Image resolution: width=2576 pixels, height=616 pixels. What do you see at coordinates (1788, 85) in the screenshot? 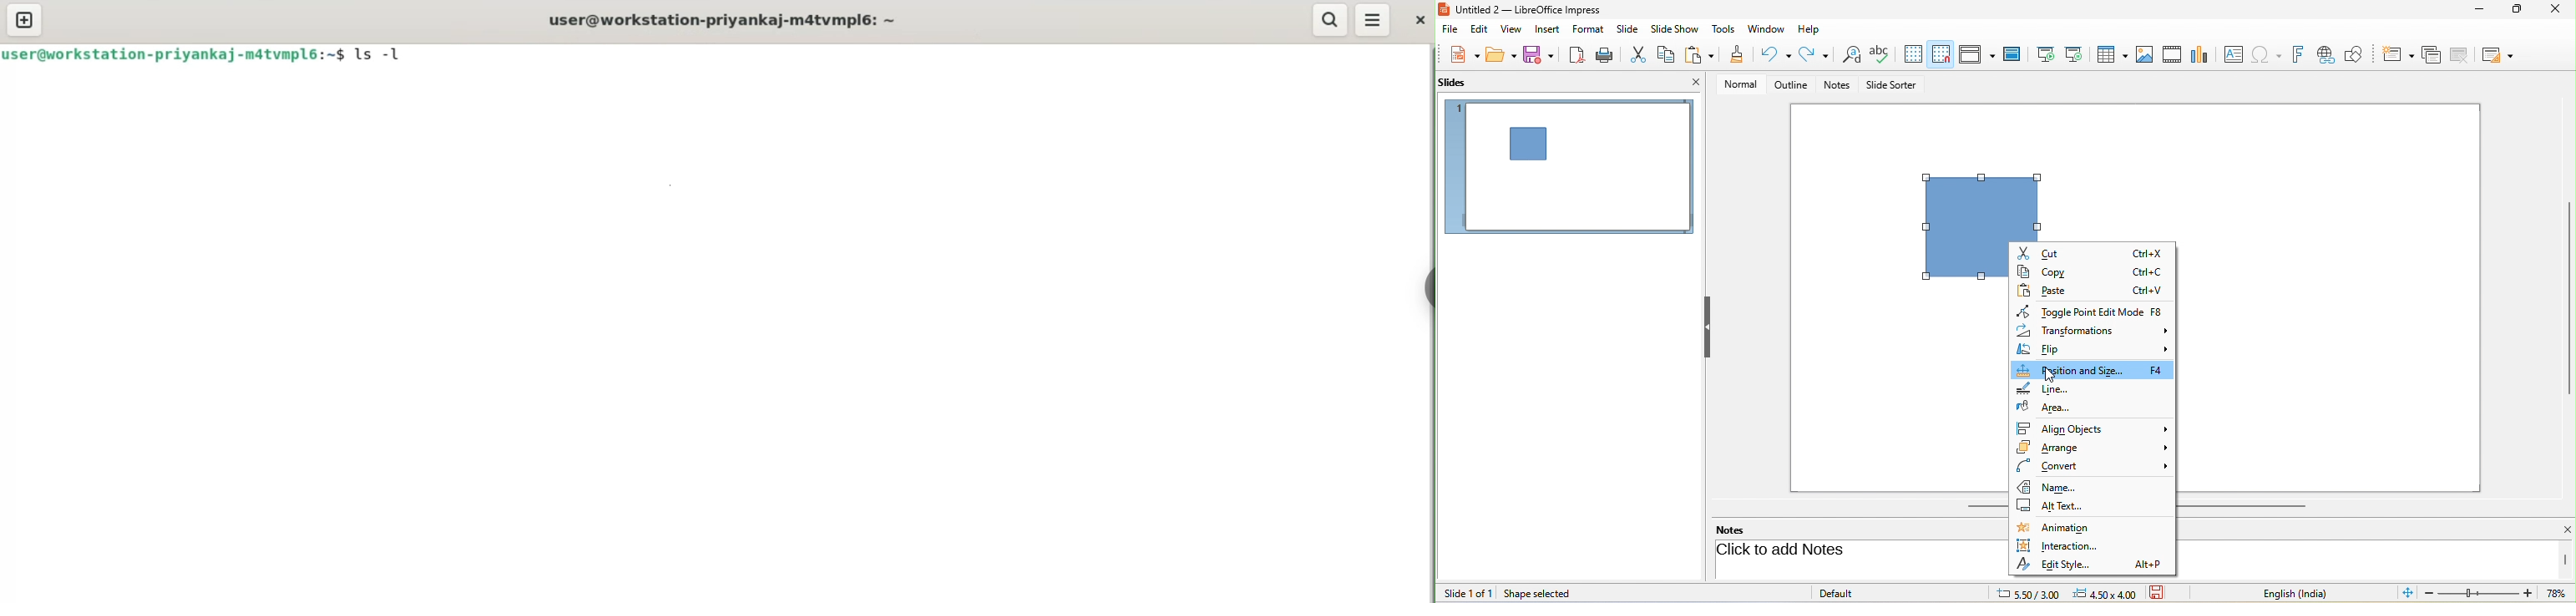
I see `outline` at bounding box center [1788, 85].